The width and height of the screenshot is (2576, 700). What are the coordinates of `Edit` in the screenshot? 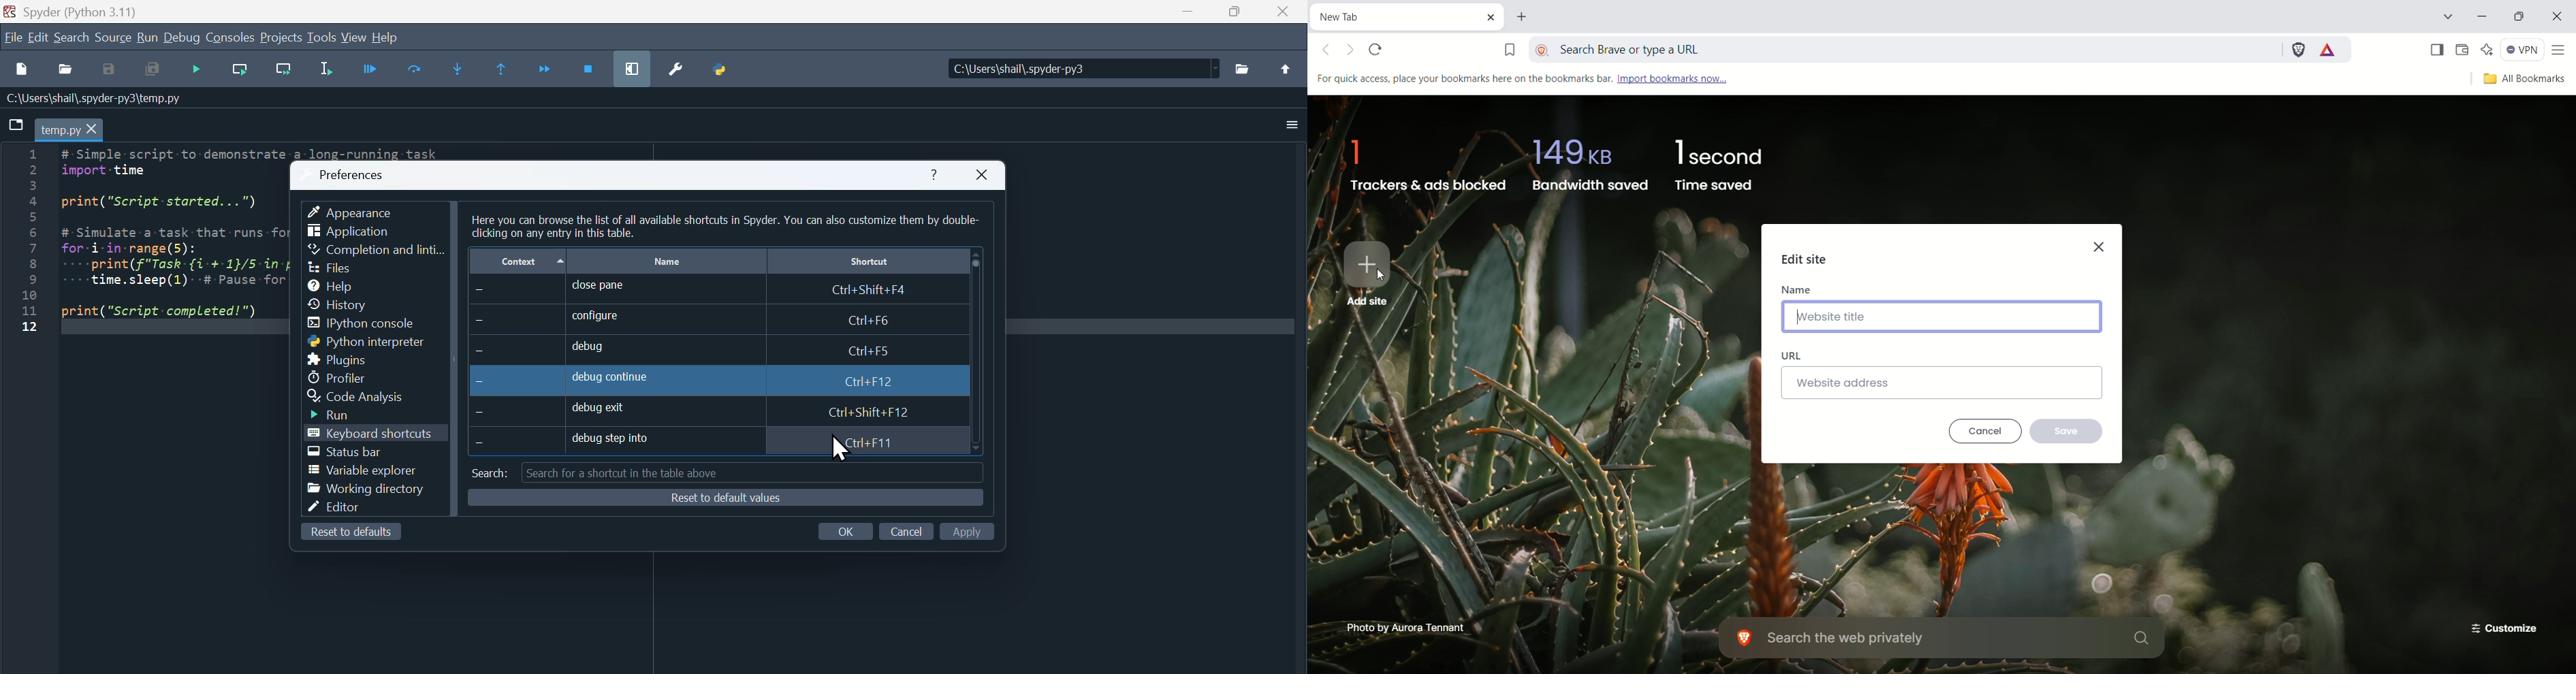 It's located at (38, 39).